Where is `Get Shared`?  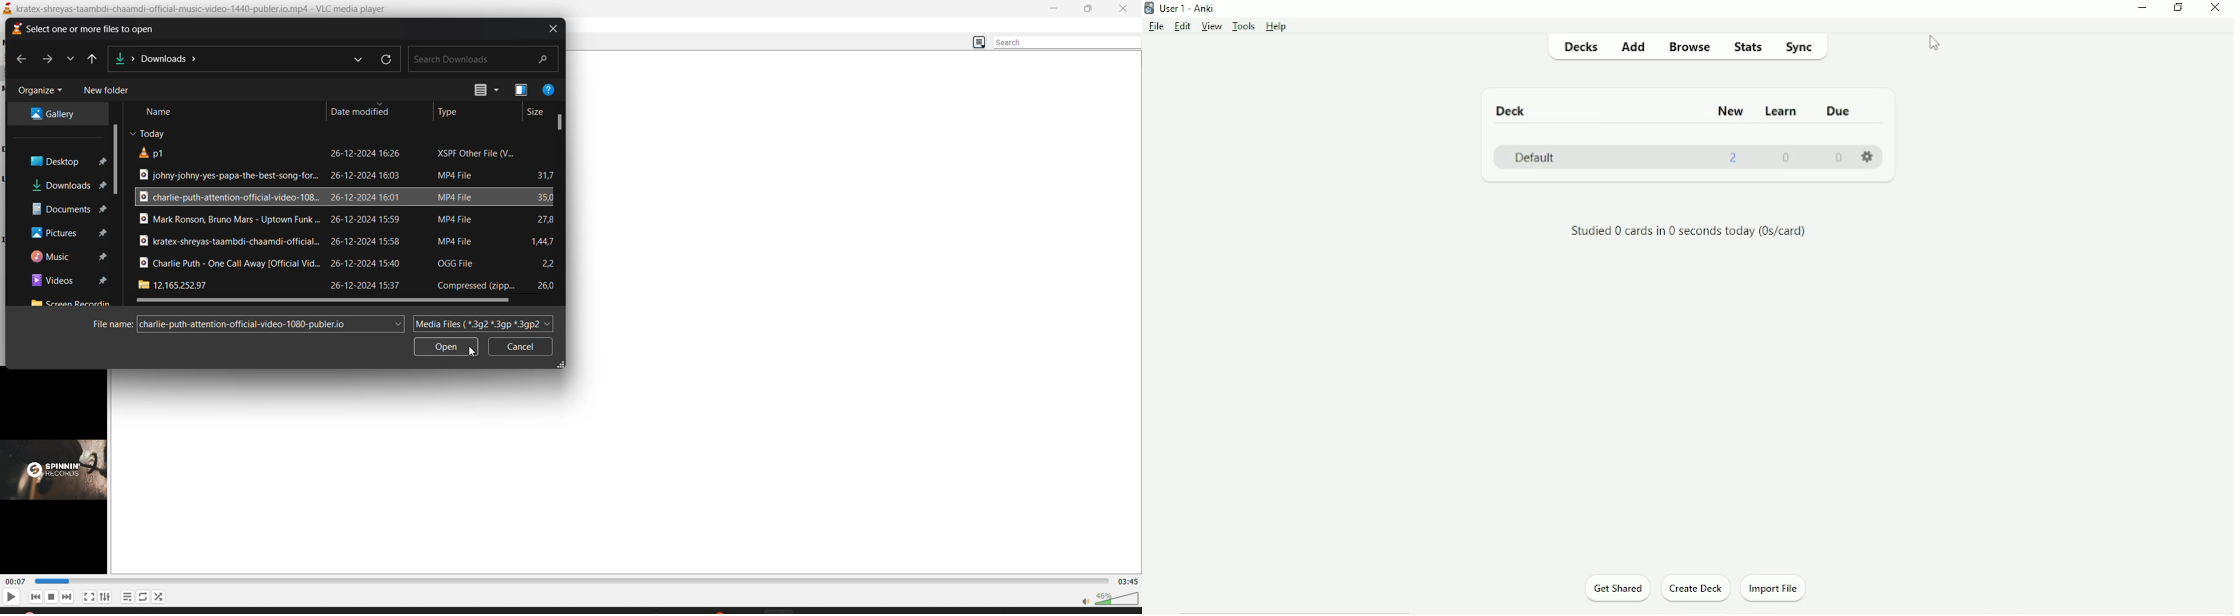 Get Shared is located at coordinates (1618, 589).